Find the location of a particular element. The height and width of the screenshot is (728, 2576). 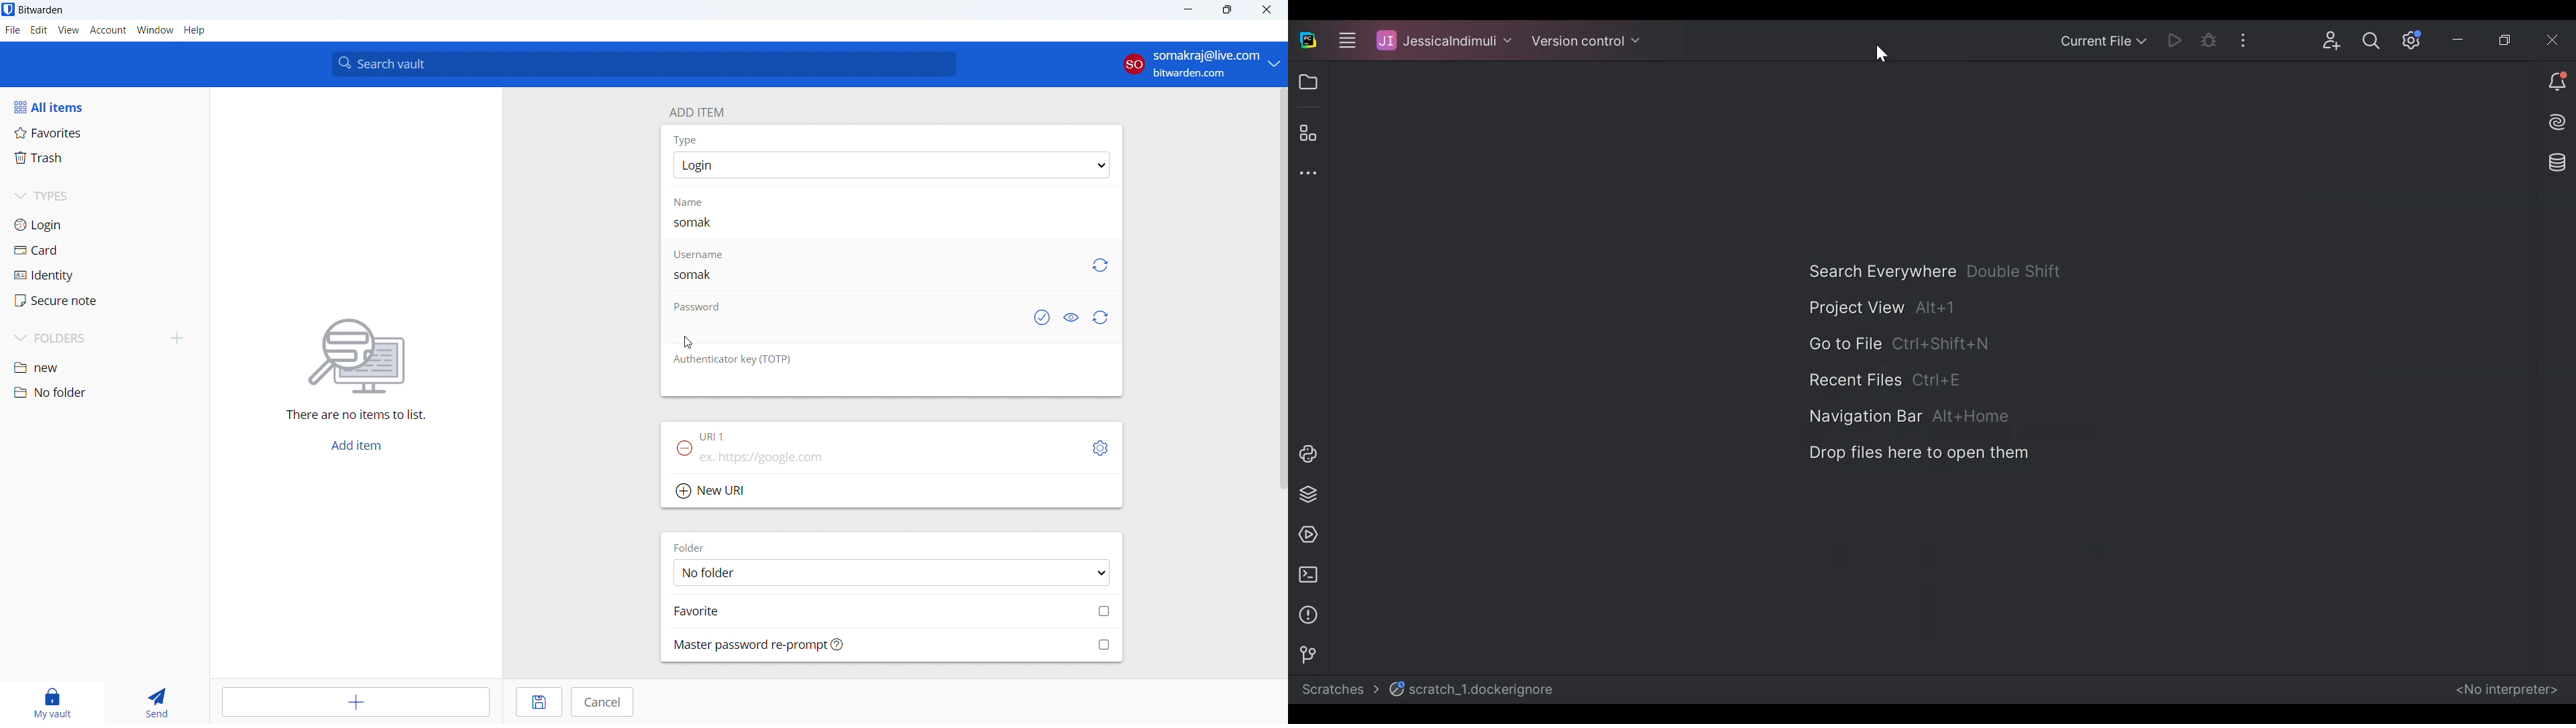

Cursor is located at coordinates (1883, 56).